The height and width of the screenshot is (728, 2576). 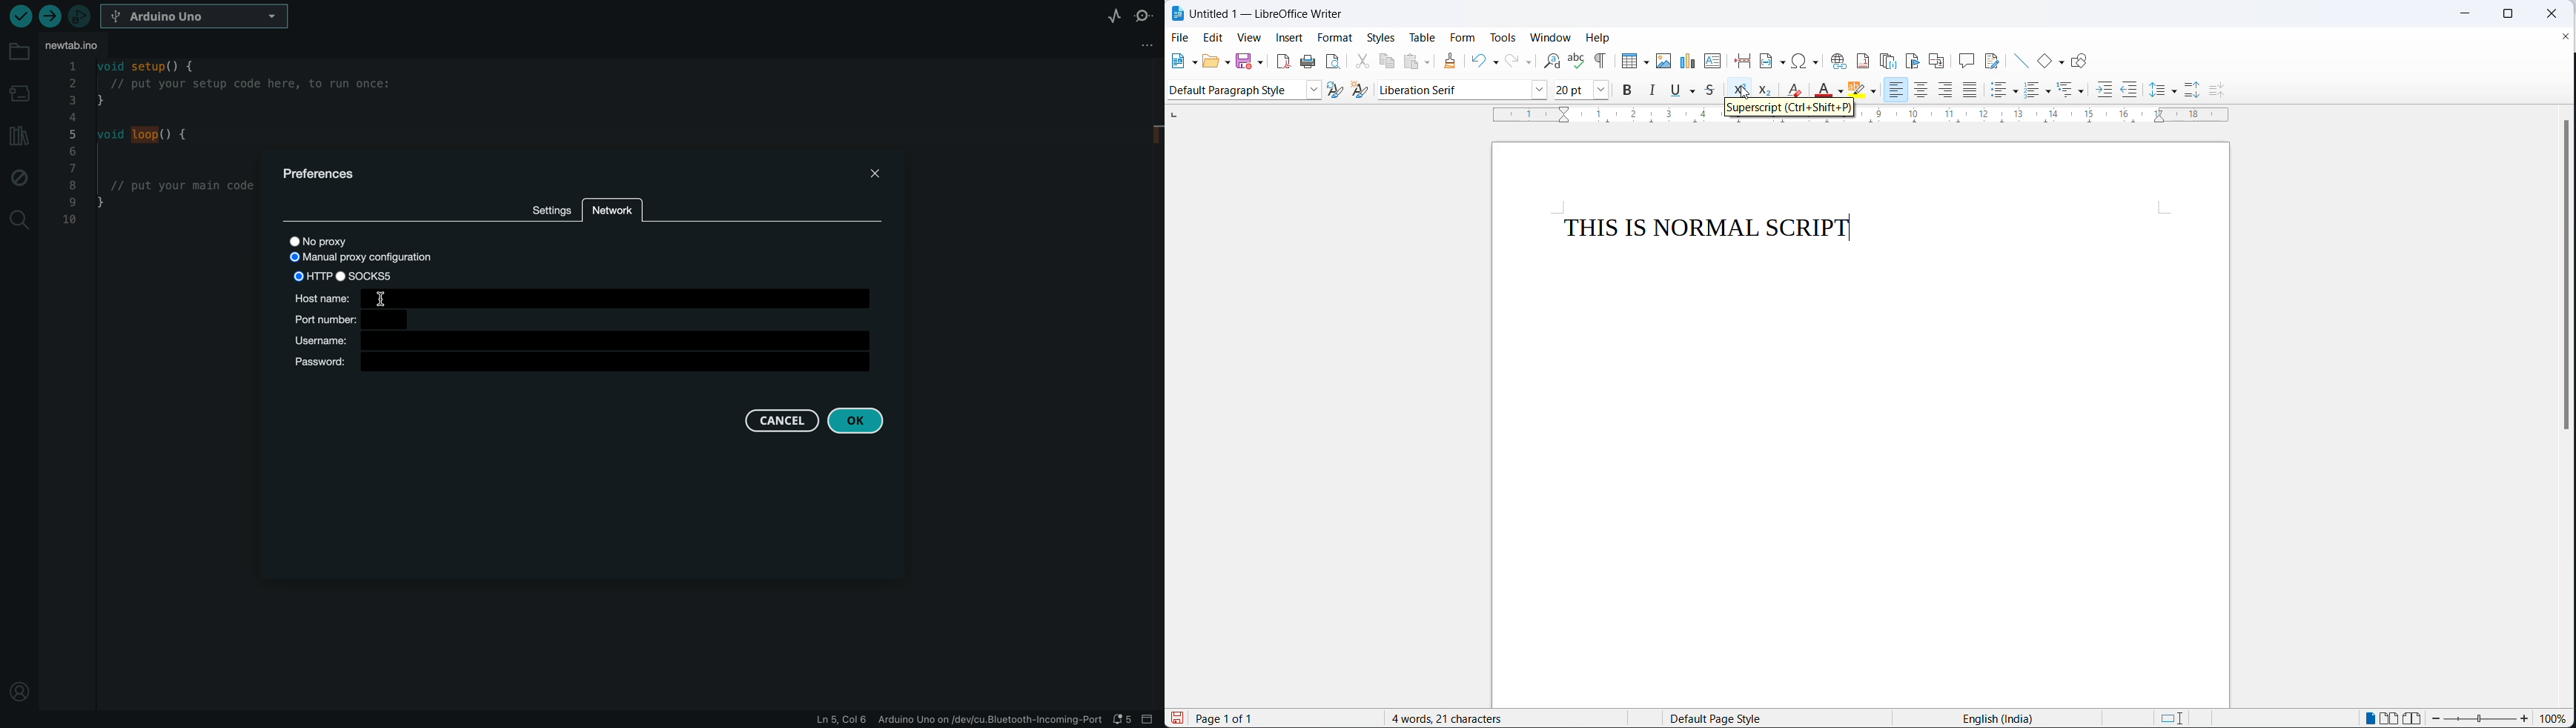 What do you see at coordinates (2103, 91) in the screenshot?
I see `increase indent` at bounding box center [2103, 91].